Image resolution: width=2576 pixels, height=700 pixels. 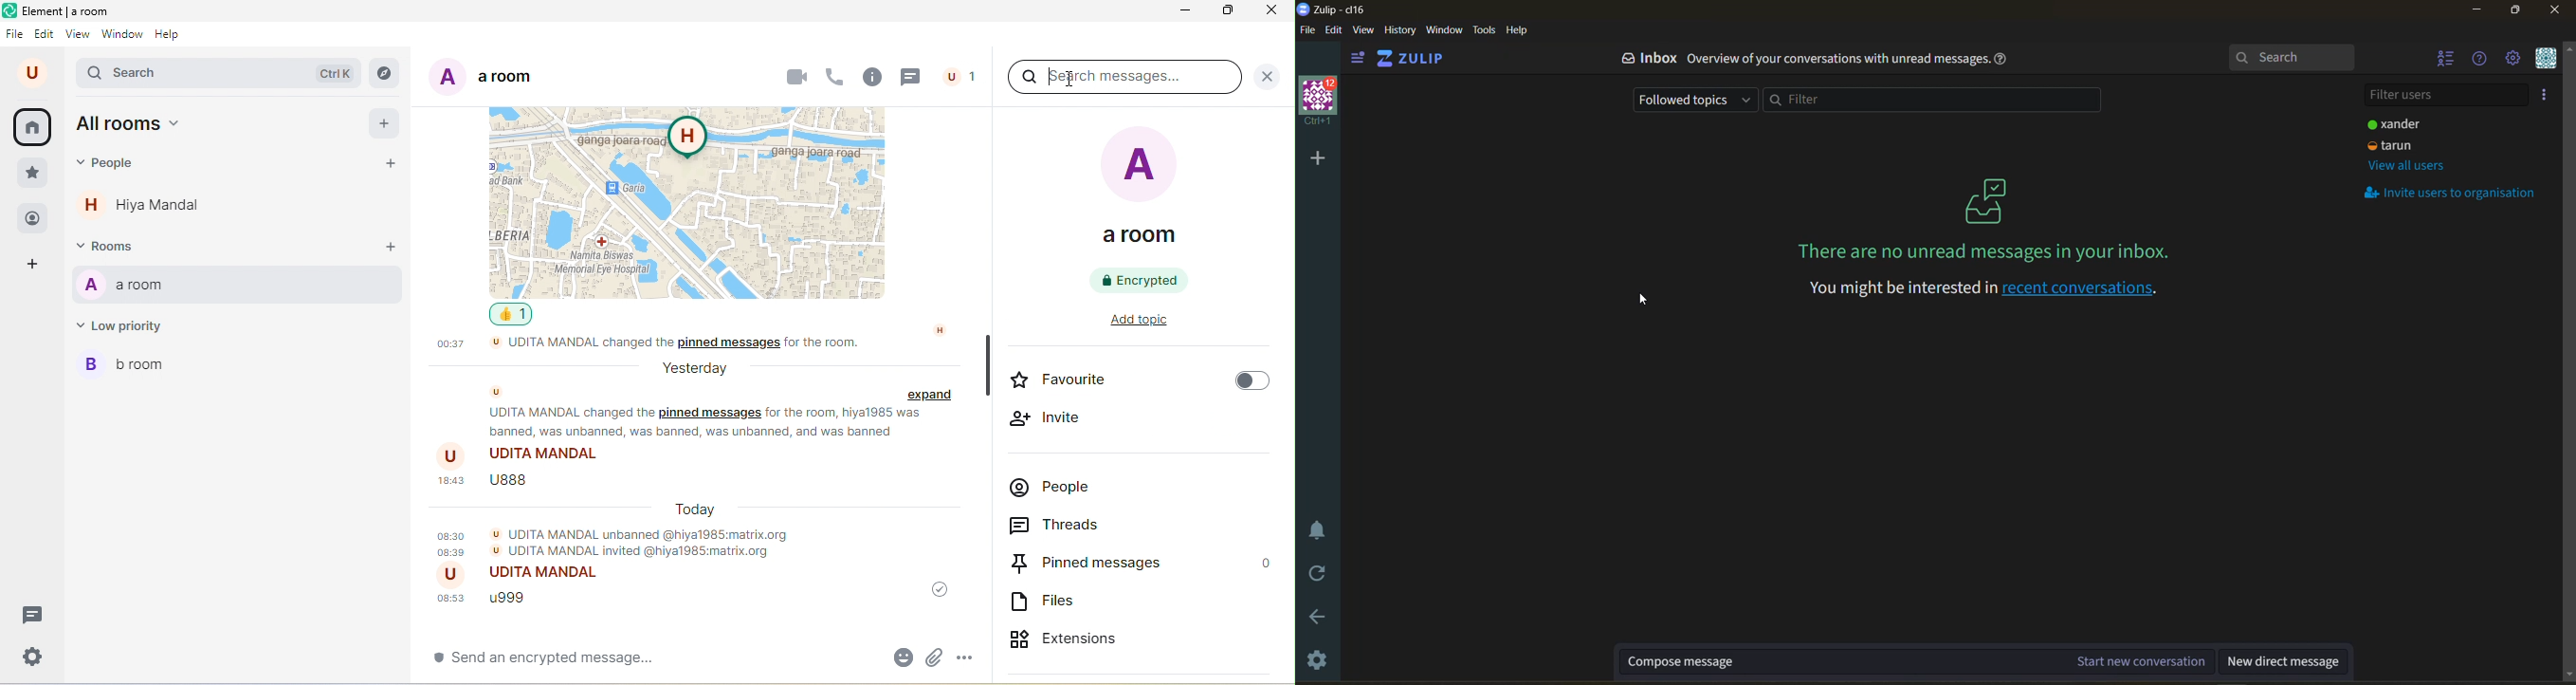 I want to click on on screen message, so click(x=1984, y=220).